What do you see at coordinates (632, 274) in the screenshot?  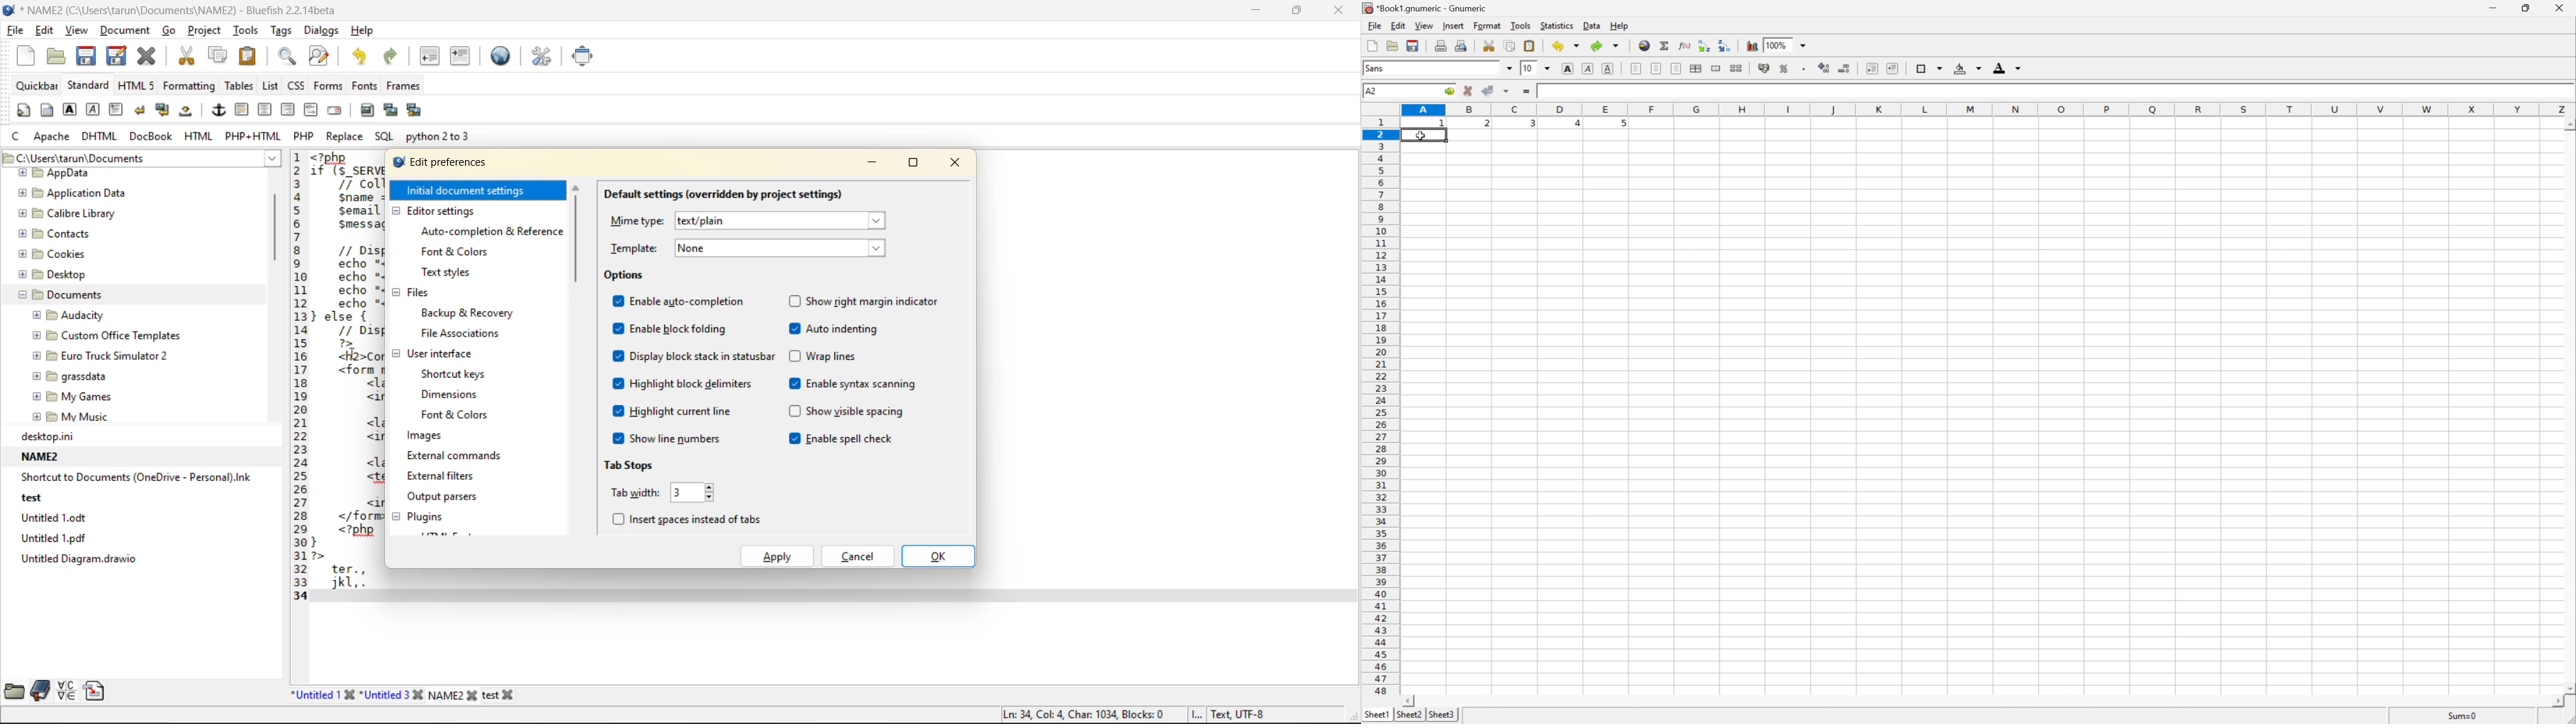 I see `options` at bounding box center [632, 274].